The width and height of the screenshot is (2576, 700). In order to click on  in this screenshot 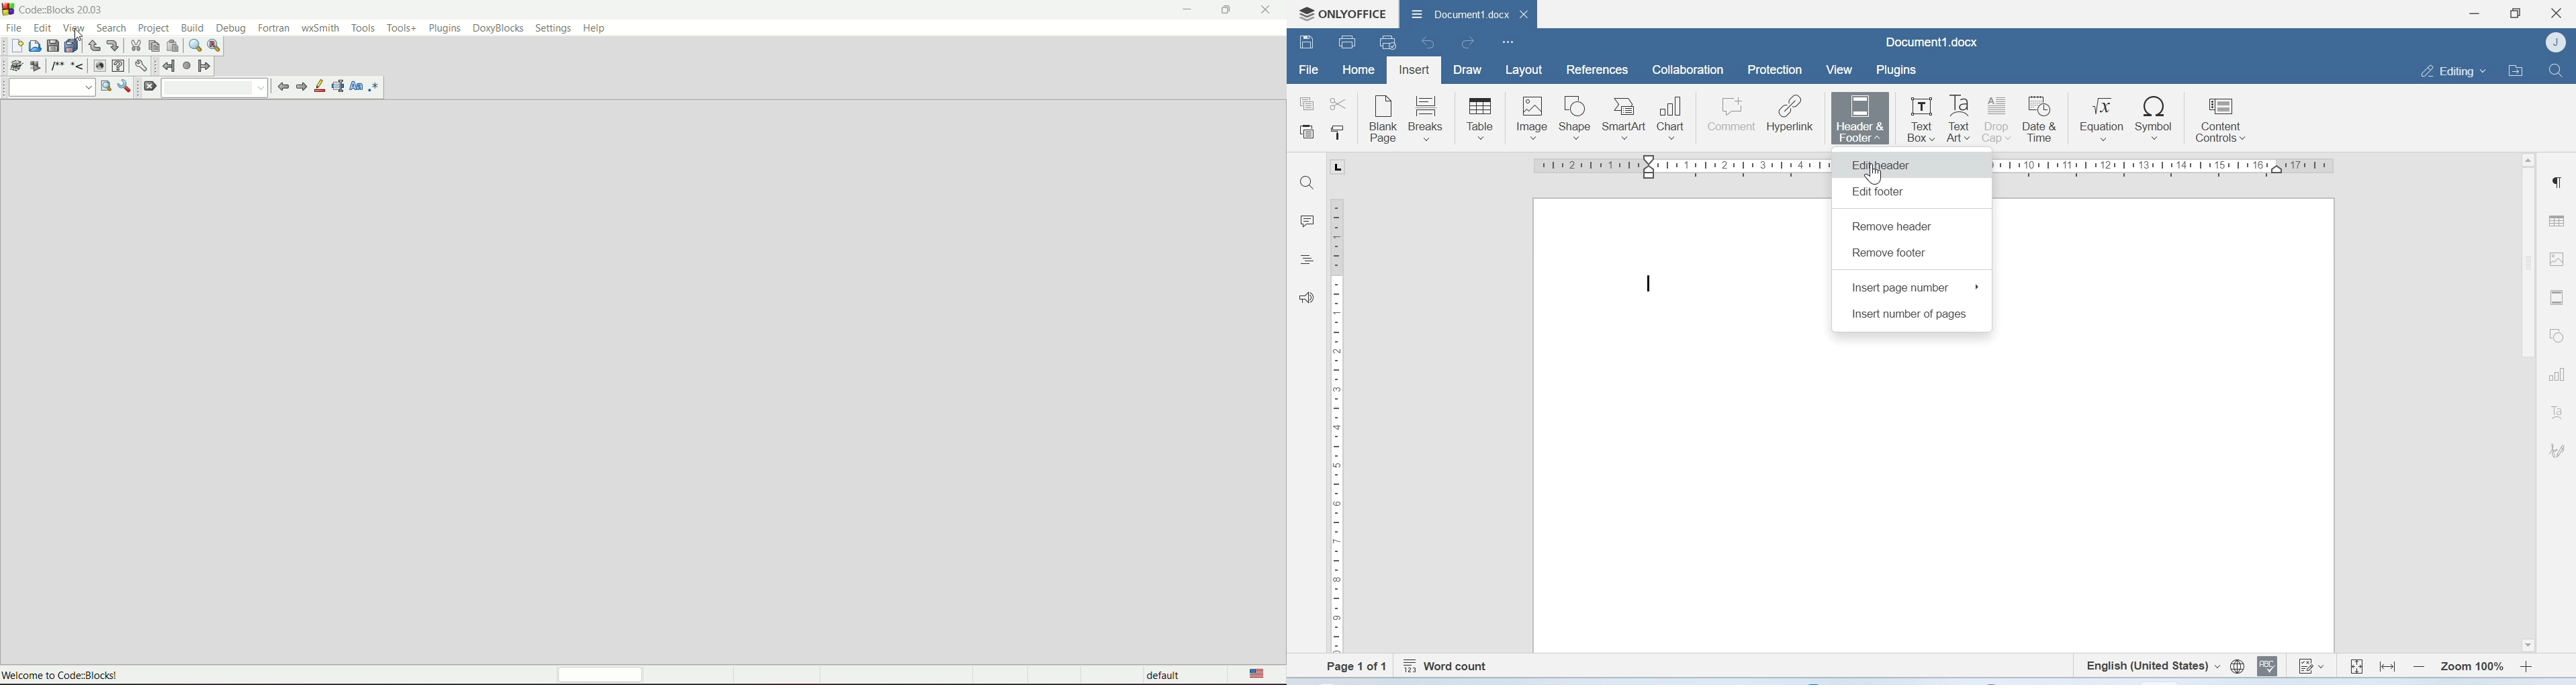, I will do `click(119, 65)`.